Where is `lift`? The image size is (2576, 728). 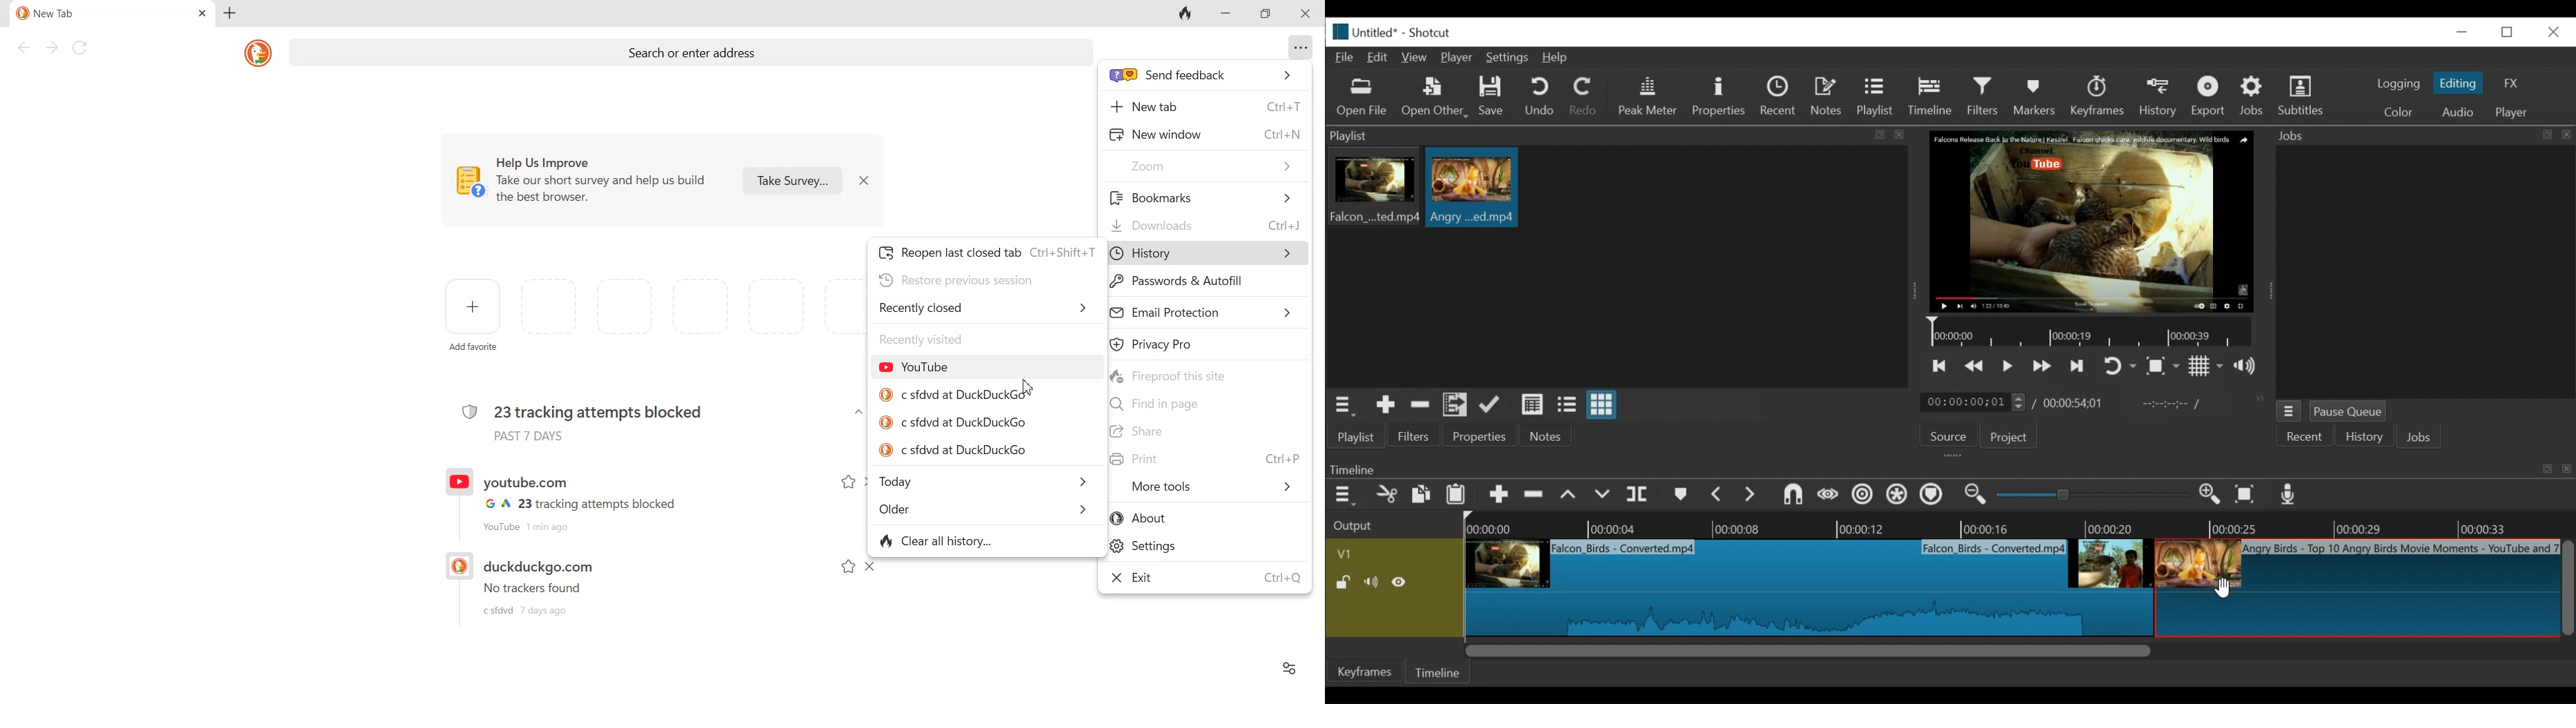 lift is located at coordinates (1570, 496).